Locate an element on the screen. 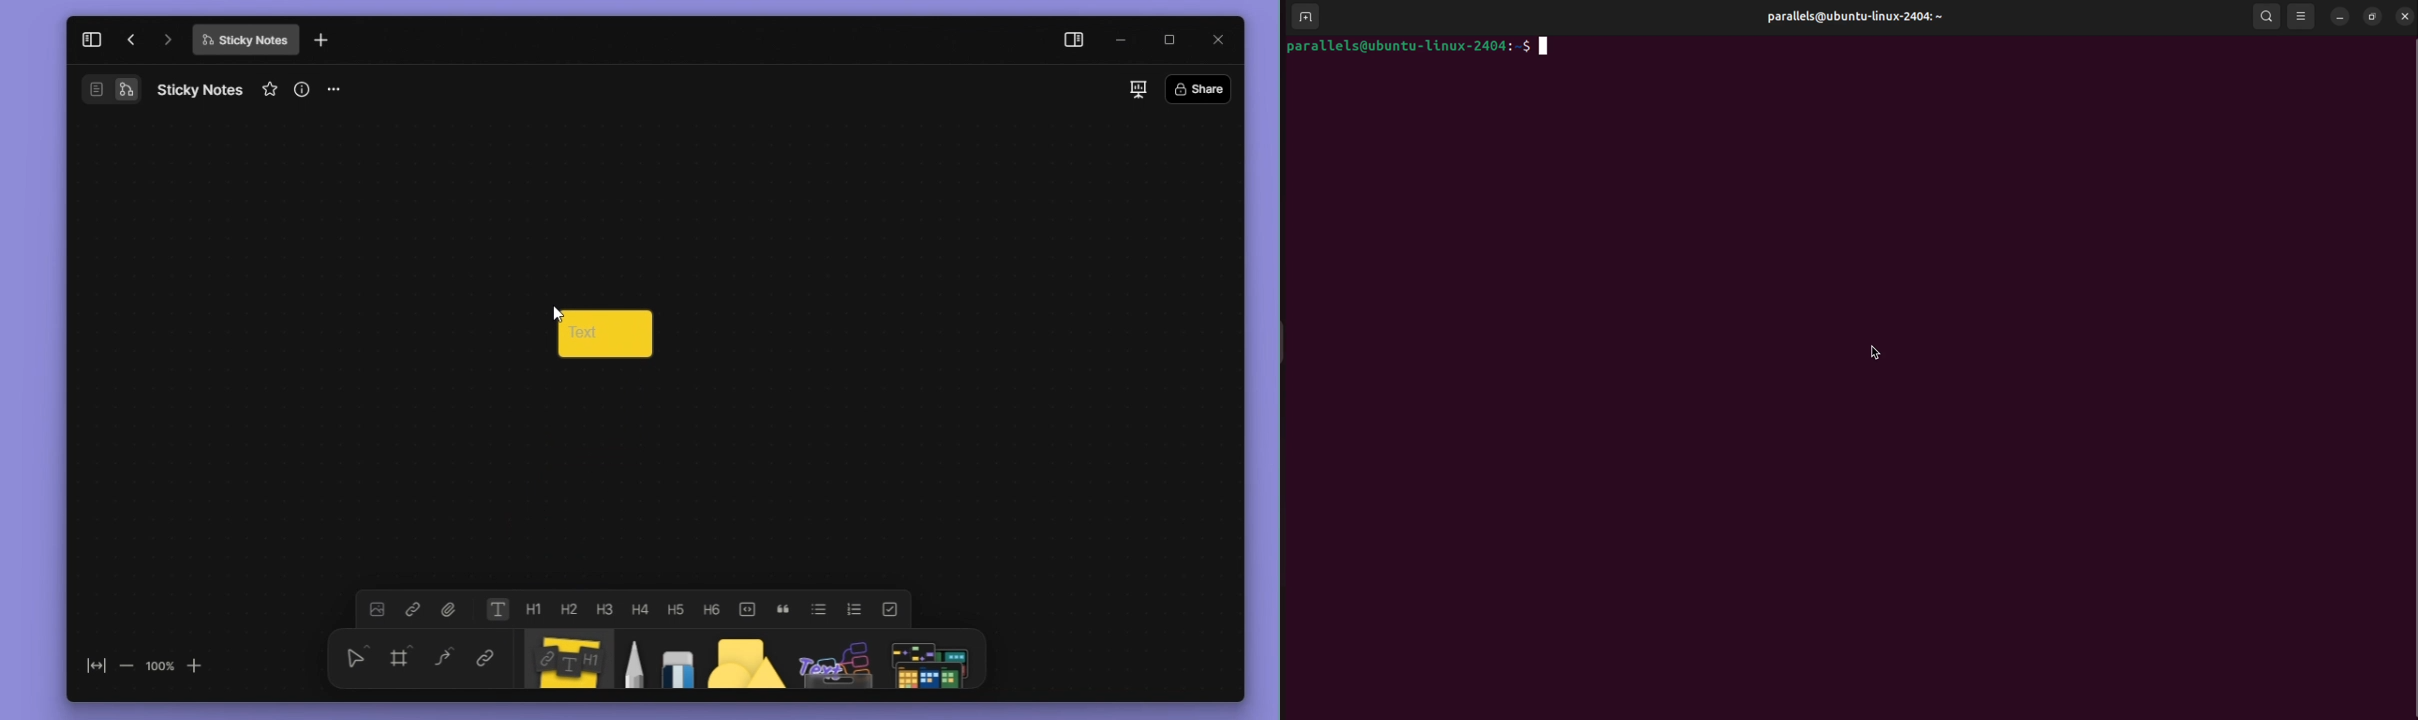 The width and height of the screenshot is (2436, 728). text is located at coordinates (501, 609).